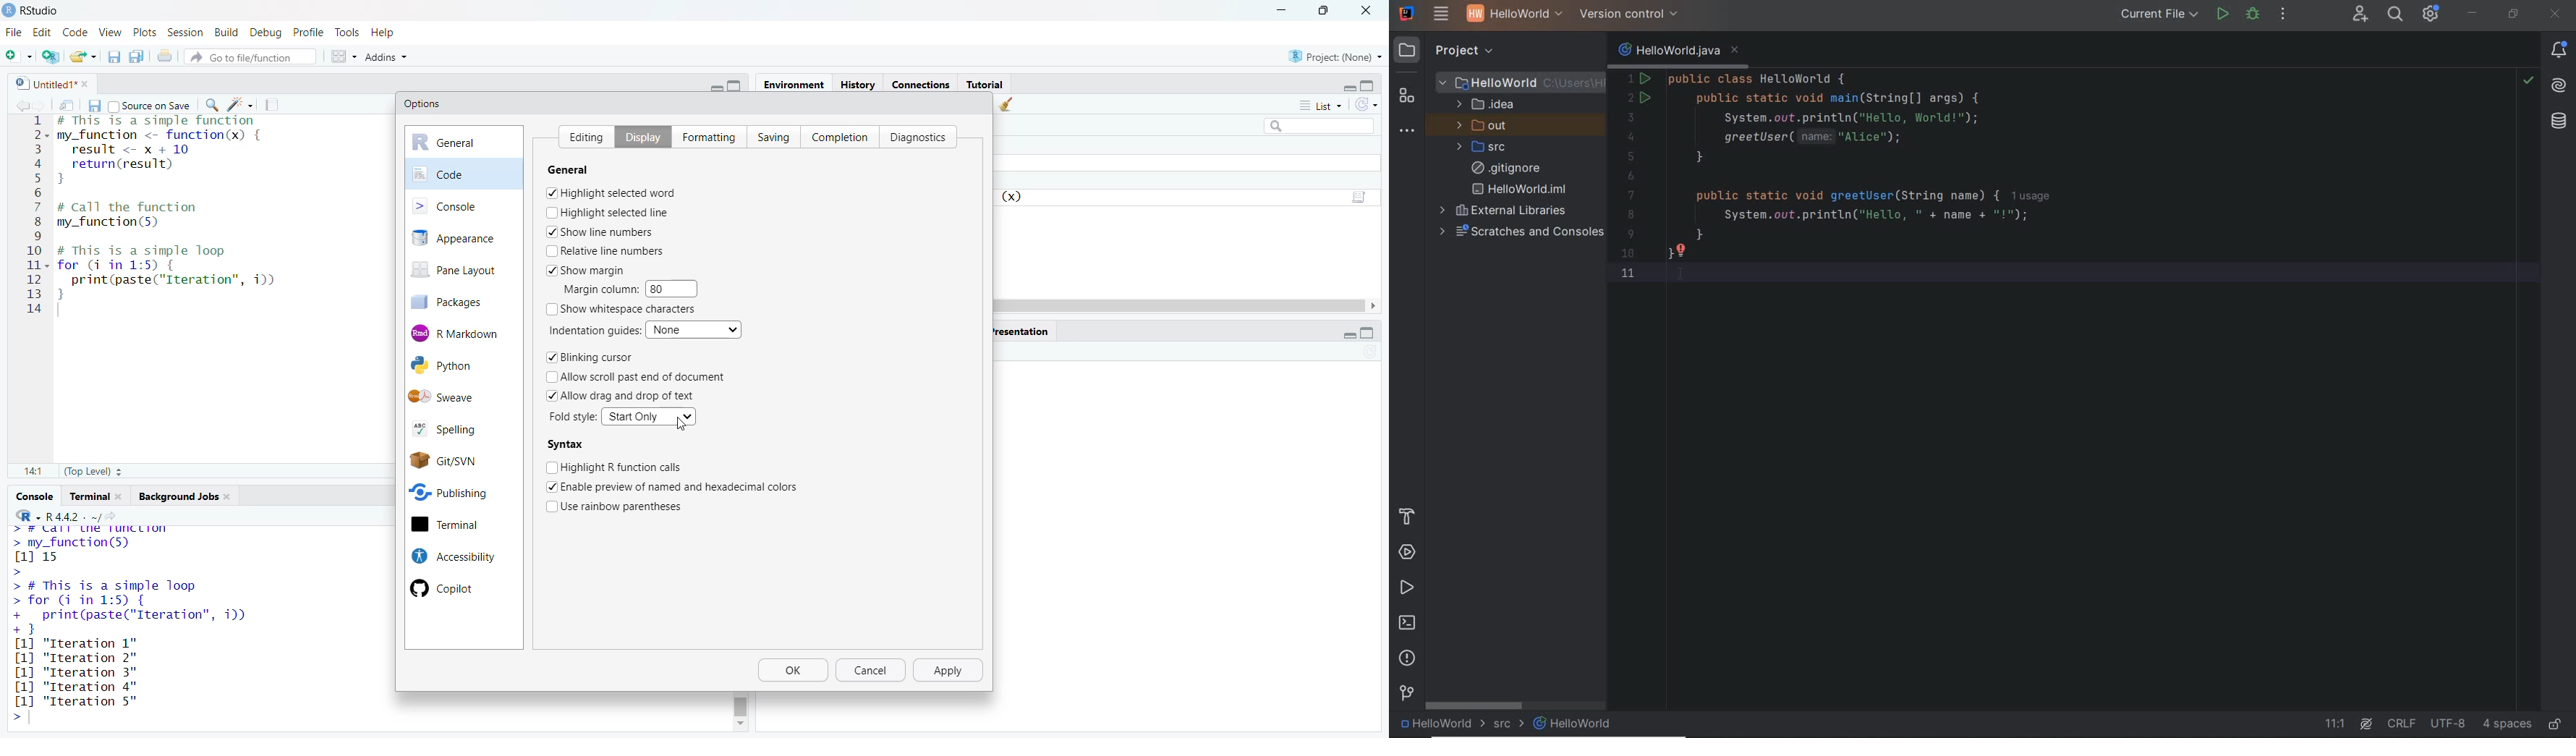  What do you see at coordinates (612, 192) in the screenshot?
I see `highlight selected word` at bounding box center [612, 192].